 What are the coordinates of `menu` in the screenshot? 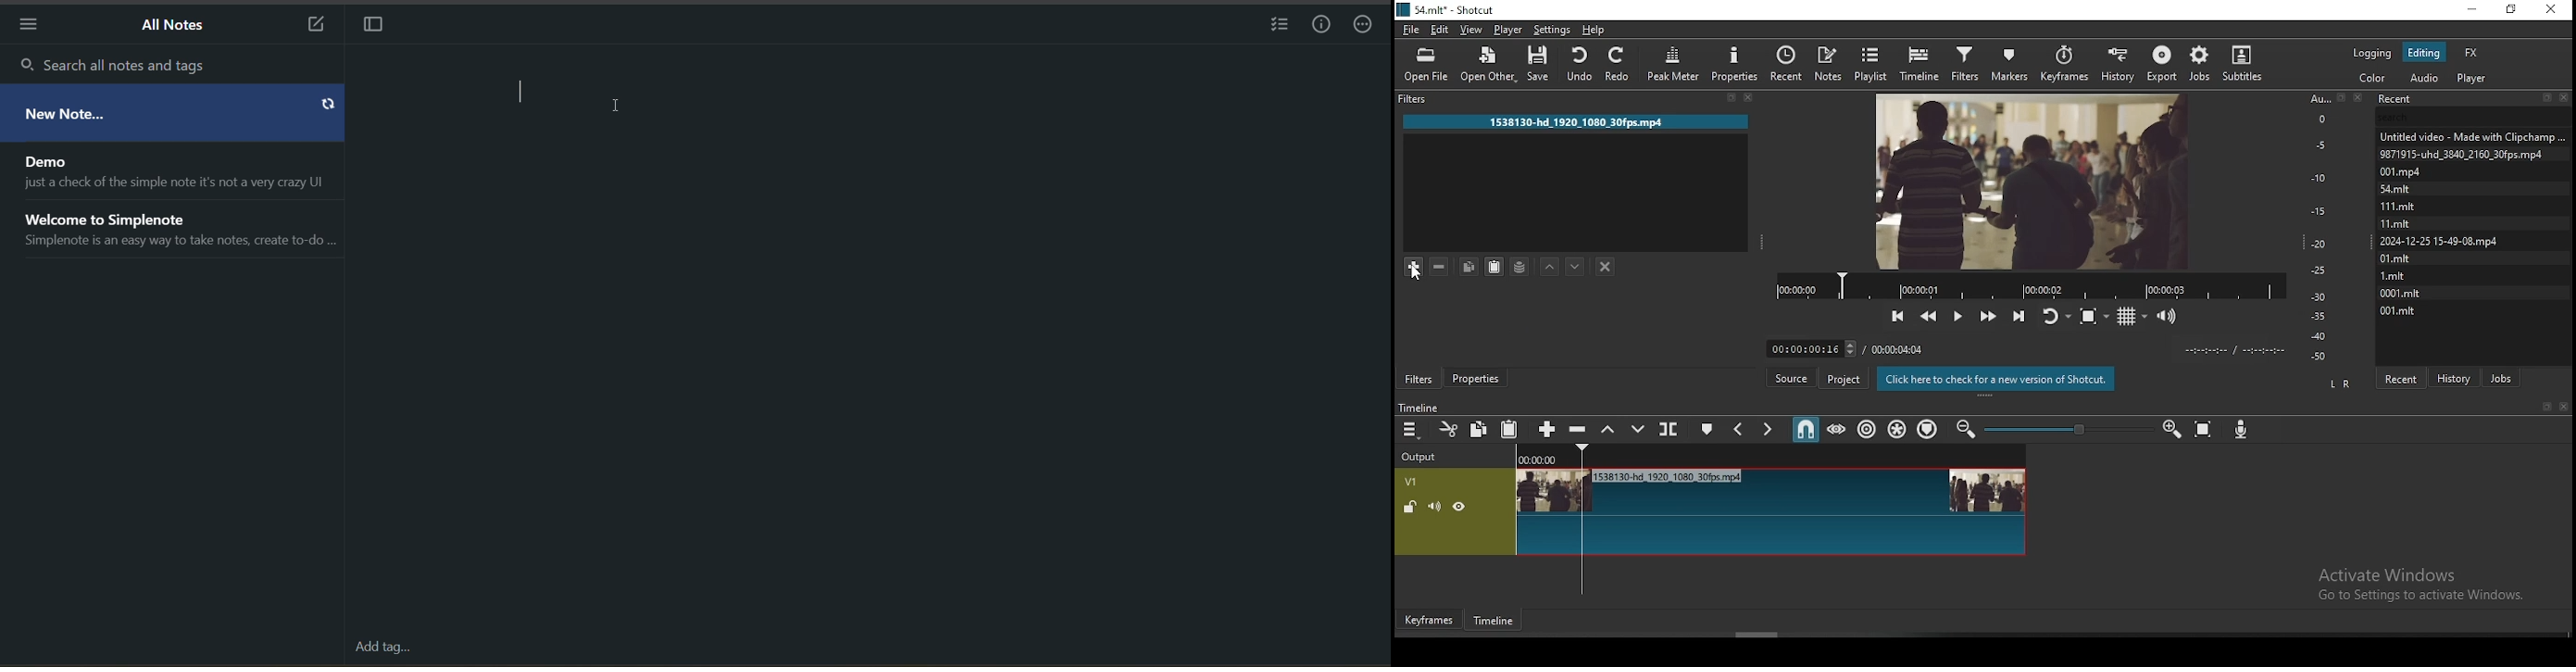 It's located at (27, 28).